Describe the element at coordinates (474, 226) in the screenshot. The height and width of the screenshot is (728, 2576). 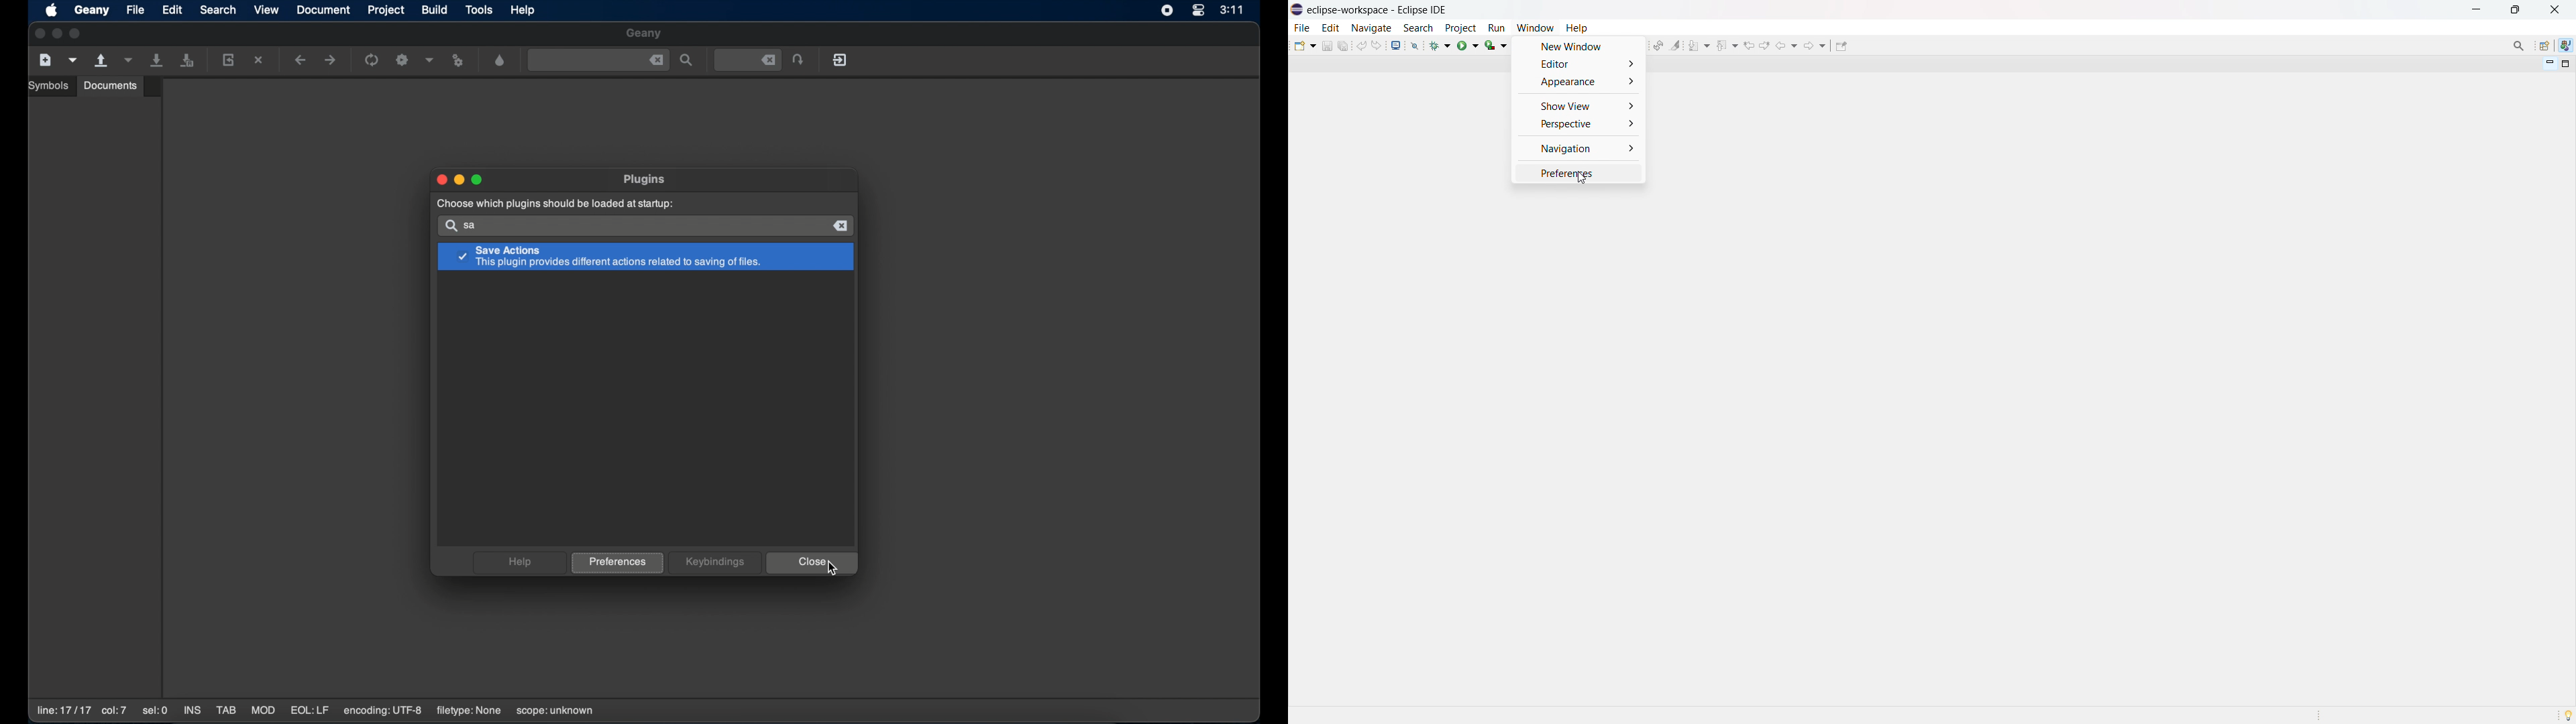
I see `sa` at that location.